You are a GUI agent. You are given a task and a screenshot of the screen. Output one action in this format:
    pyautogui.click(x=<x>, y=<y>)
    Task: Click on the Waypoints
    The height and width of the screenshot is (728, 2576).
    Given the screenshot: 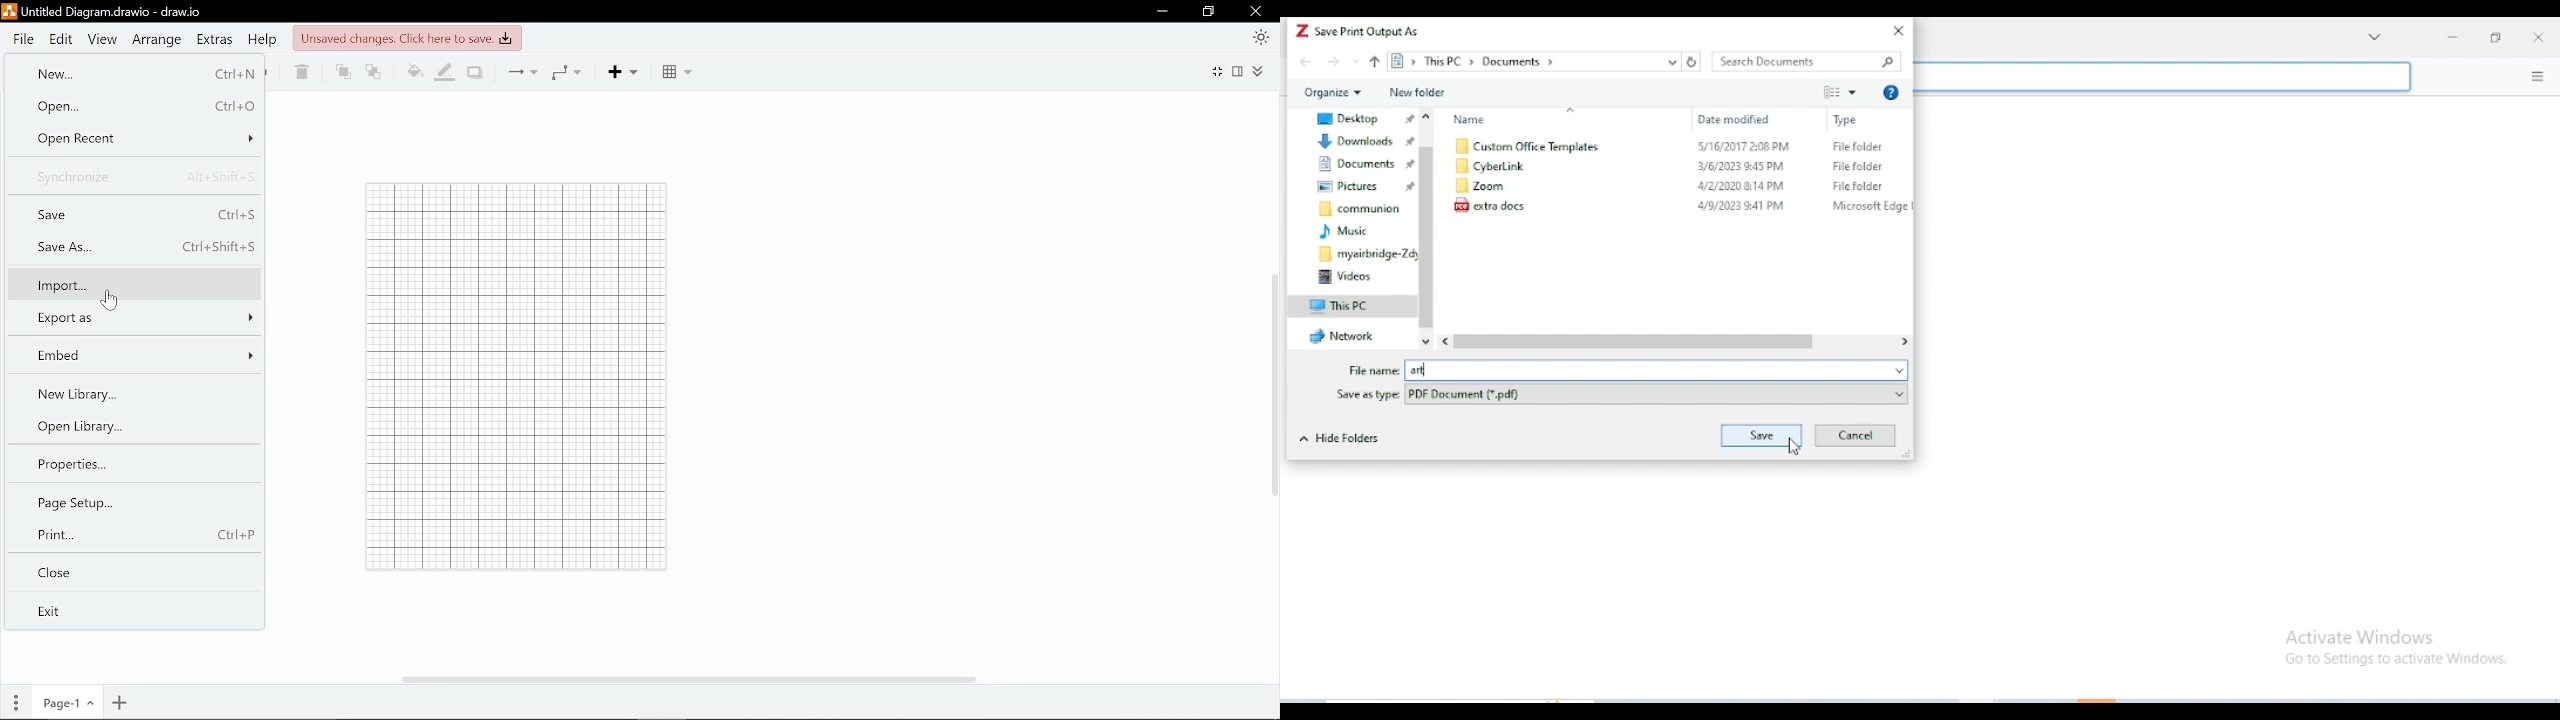 What is the action you would take?
    pyautogui.click(x=565, y=72)
    